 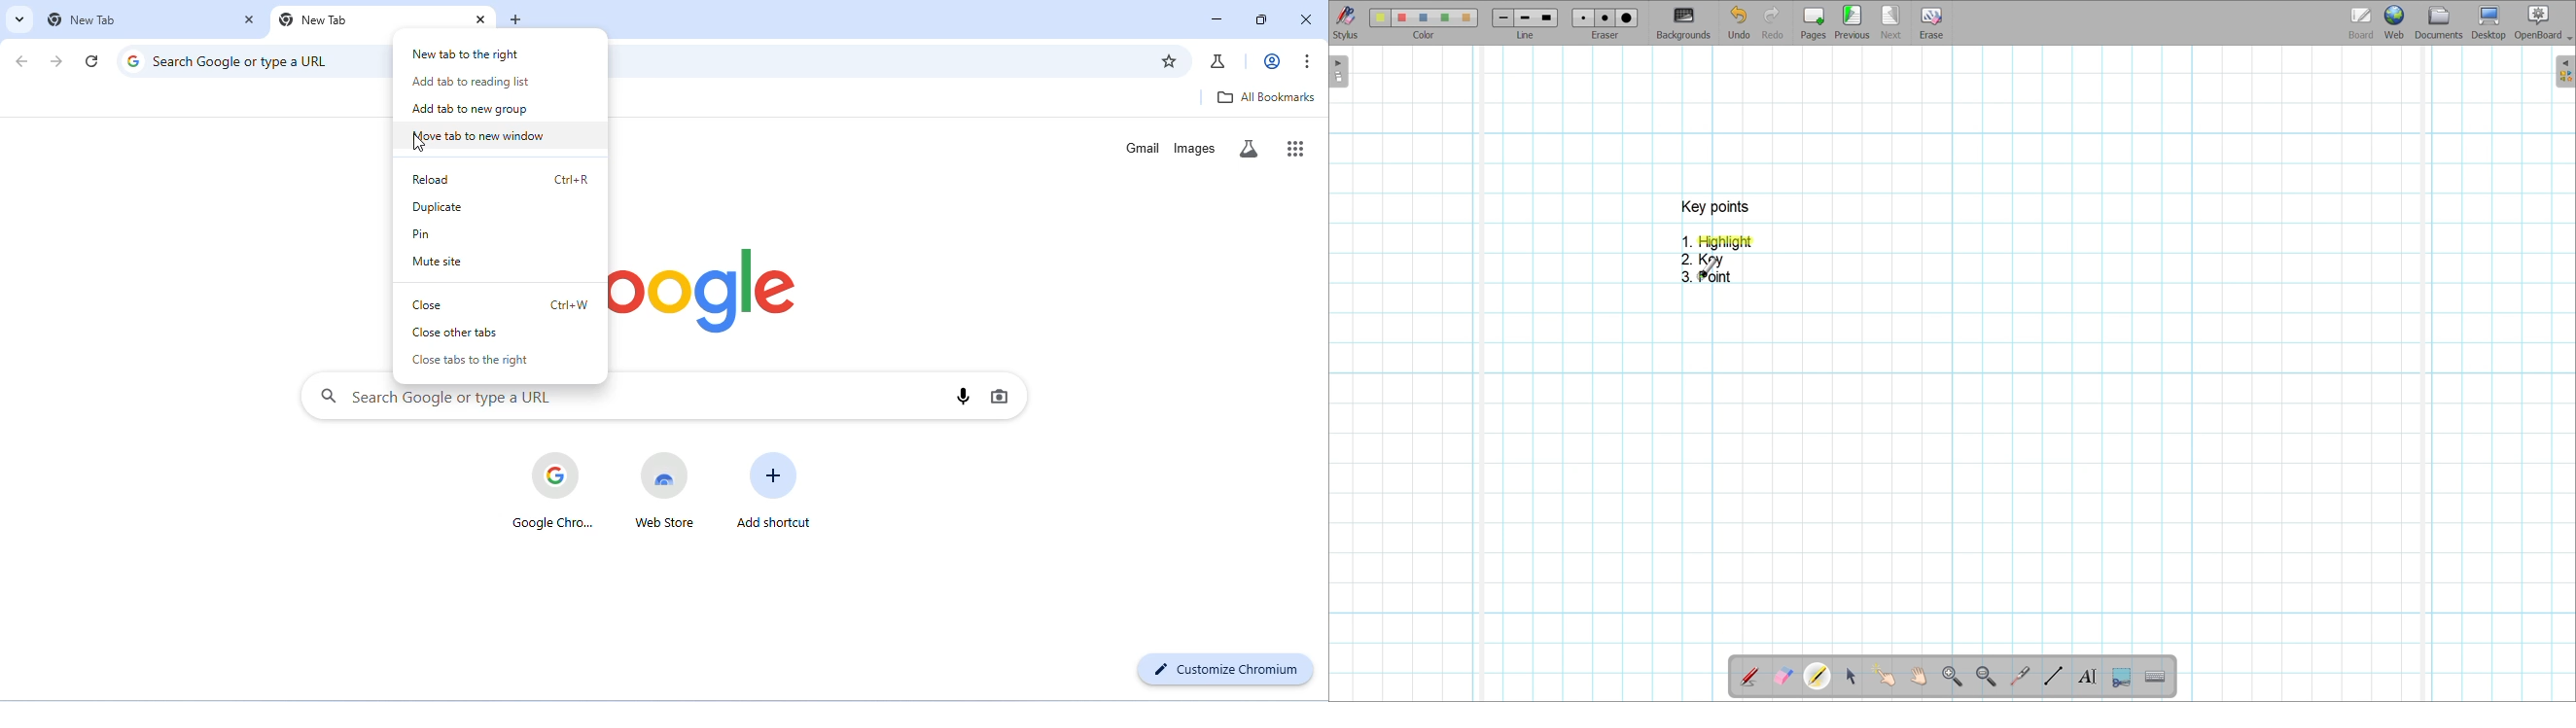 What do you see at coordinates (1918, 676) in the screenshot?
I see `Scroll page` at bounding box center [1918, 676].